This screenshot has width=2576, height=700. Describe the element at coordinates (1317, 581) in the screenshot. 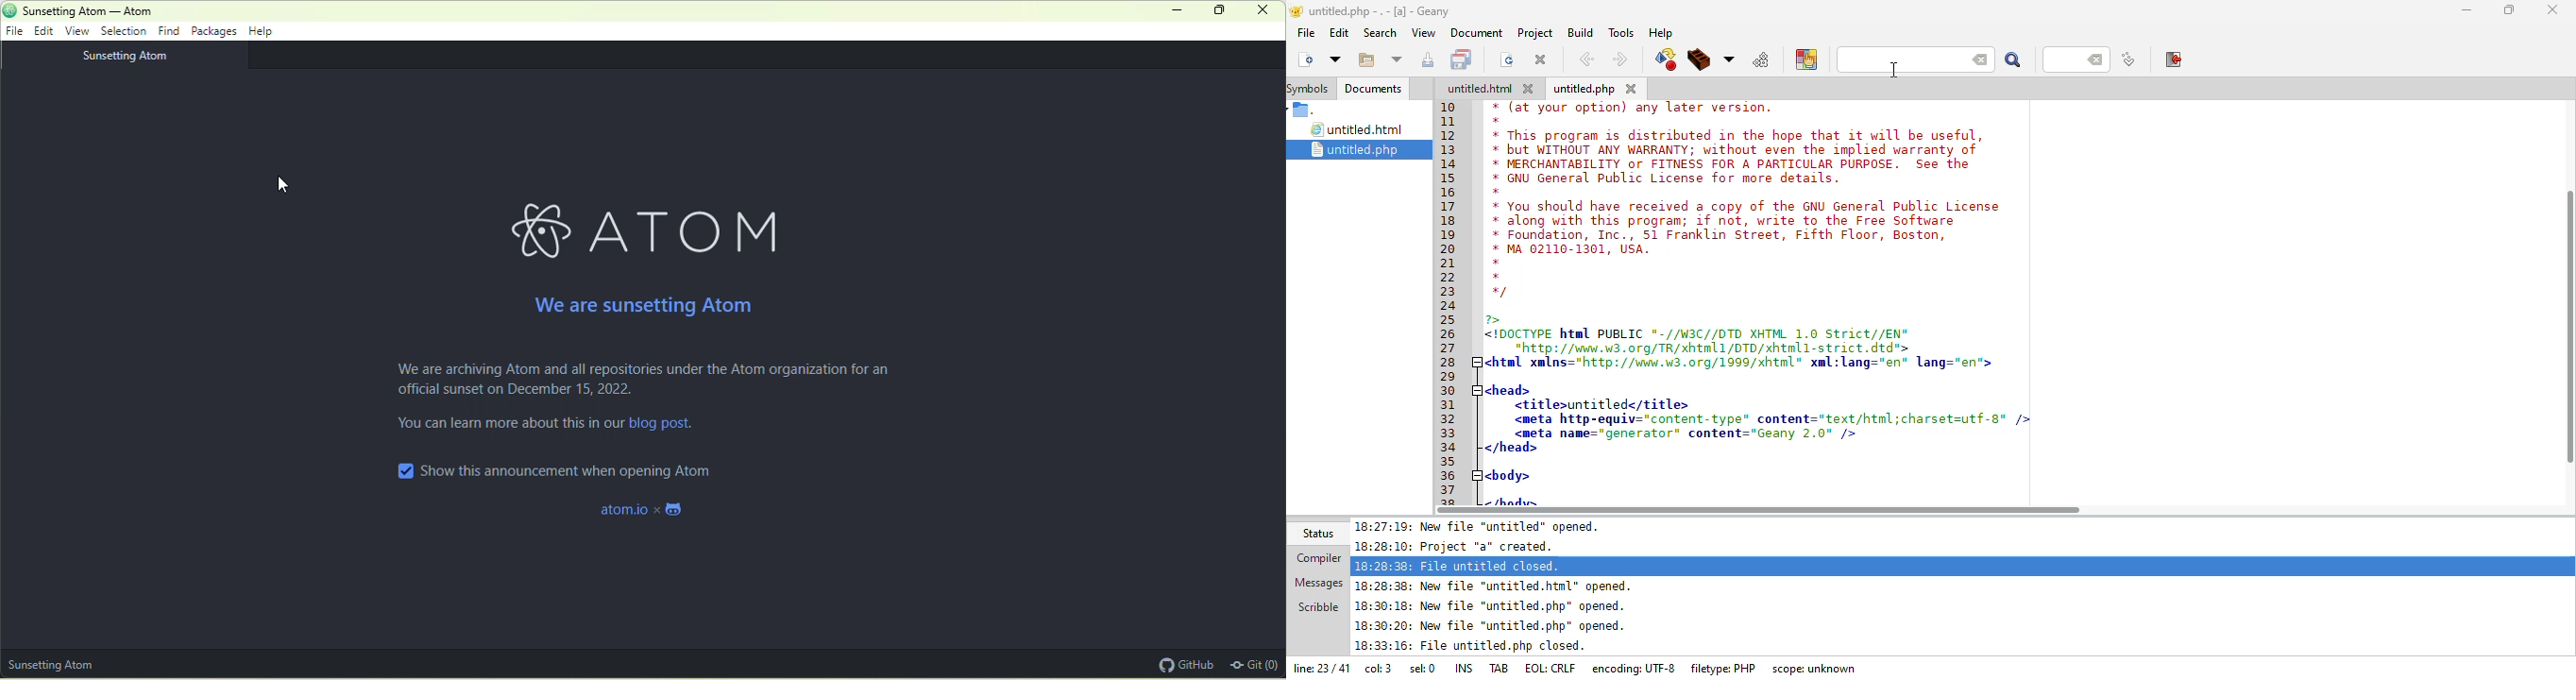

I see `messages` at that location.